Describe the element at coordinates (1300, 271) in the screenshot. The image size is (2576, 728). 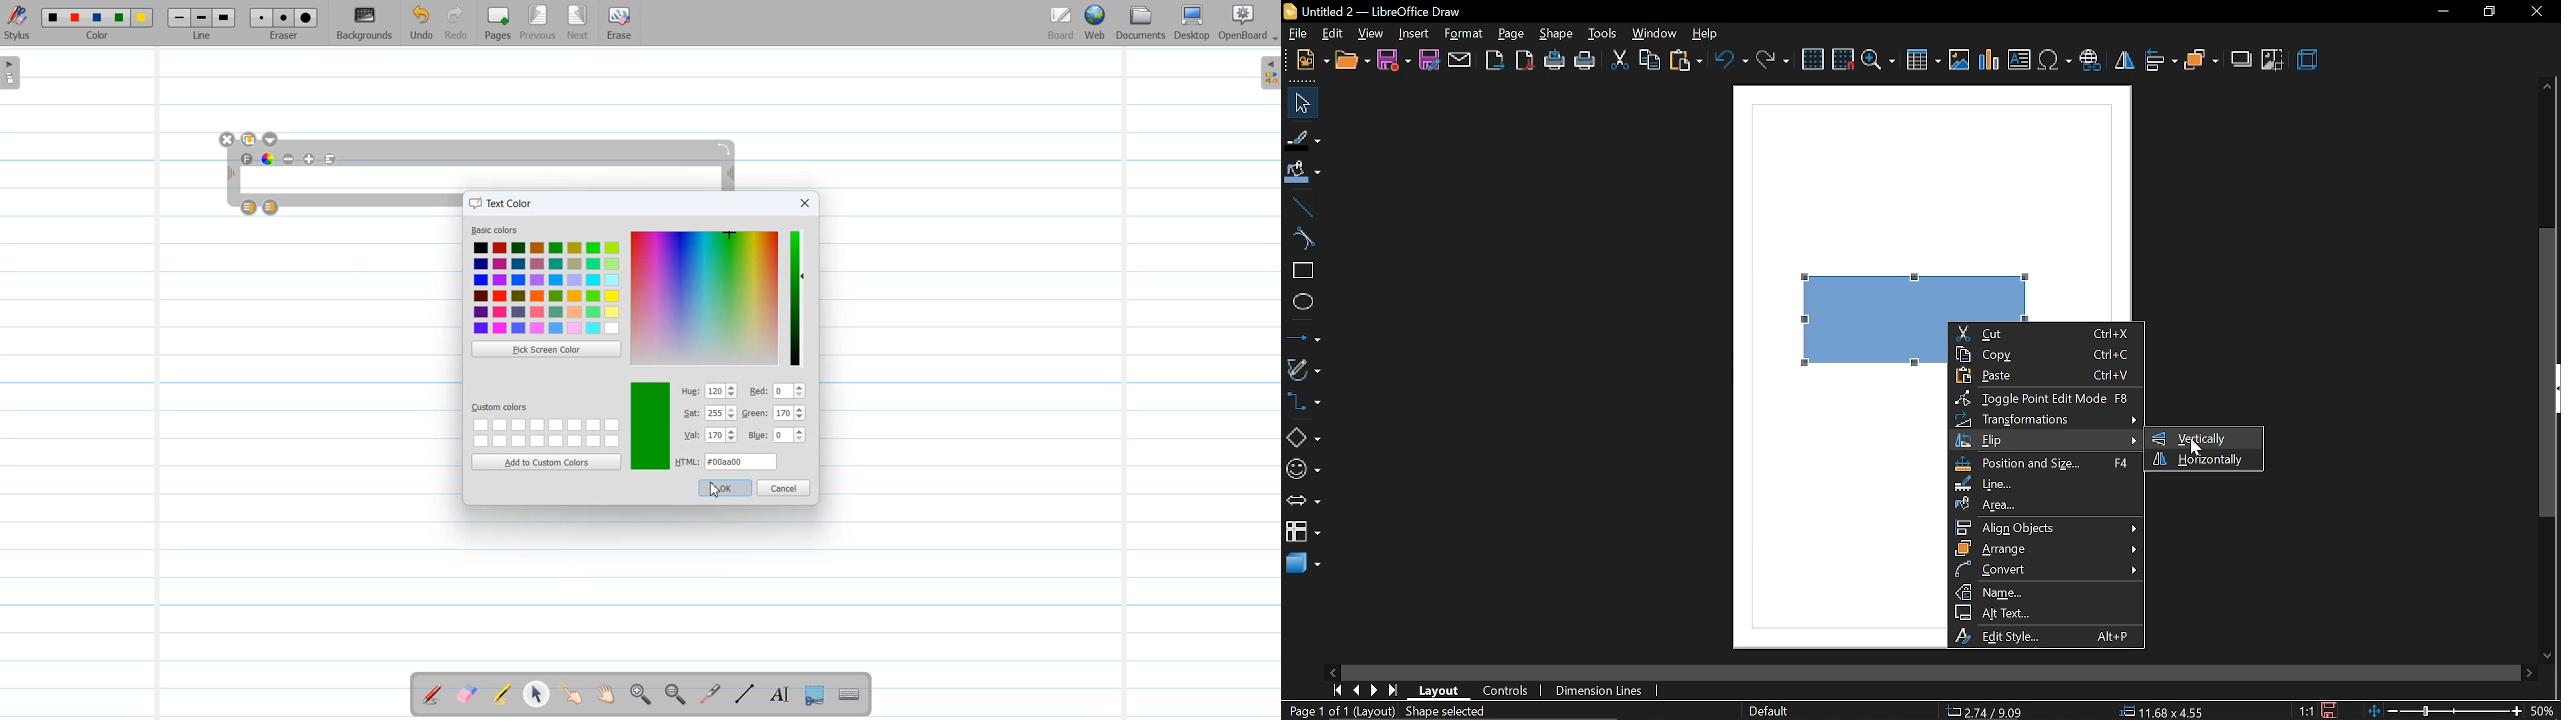
I see `rectagle` at that location.